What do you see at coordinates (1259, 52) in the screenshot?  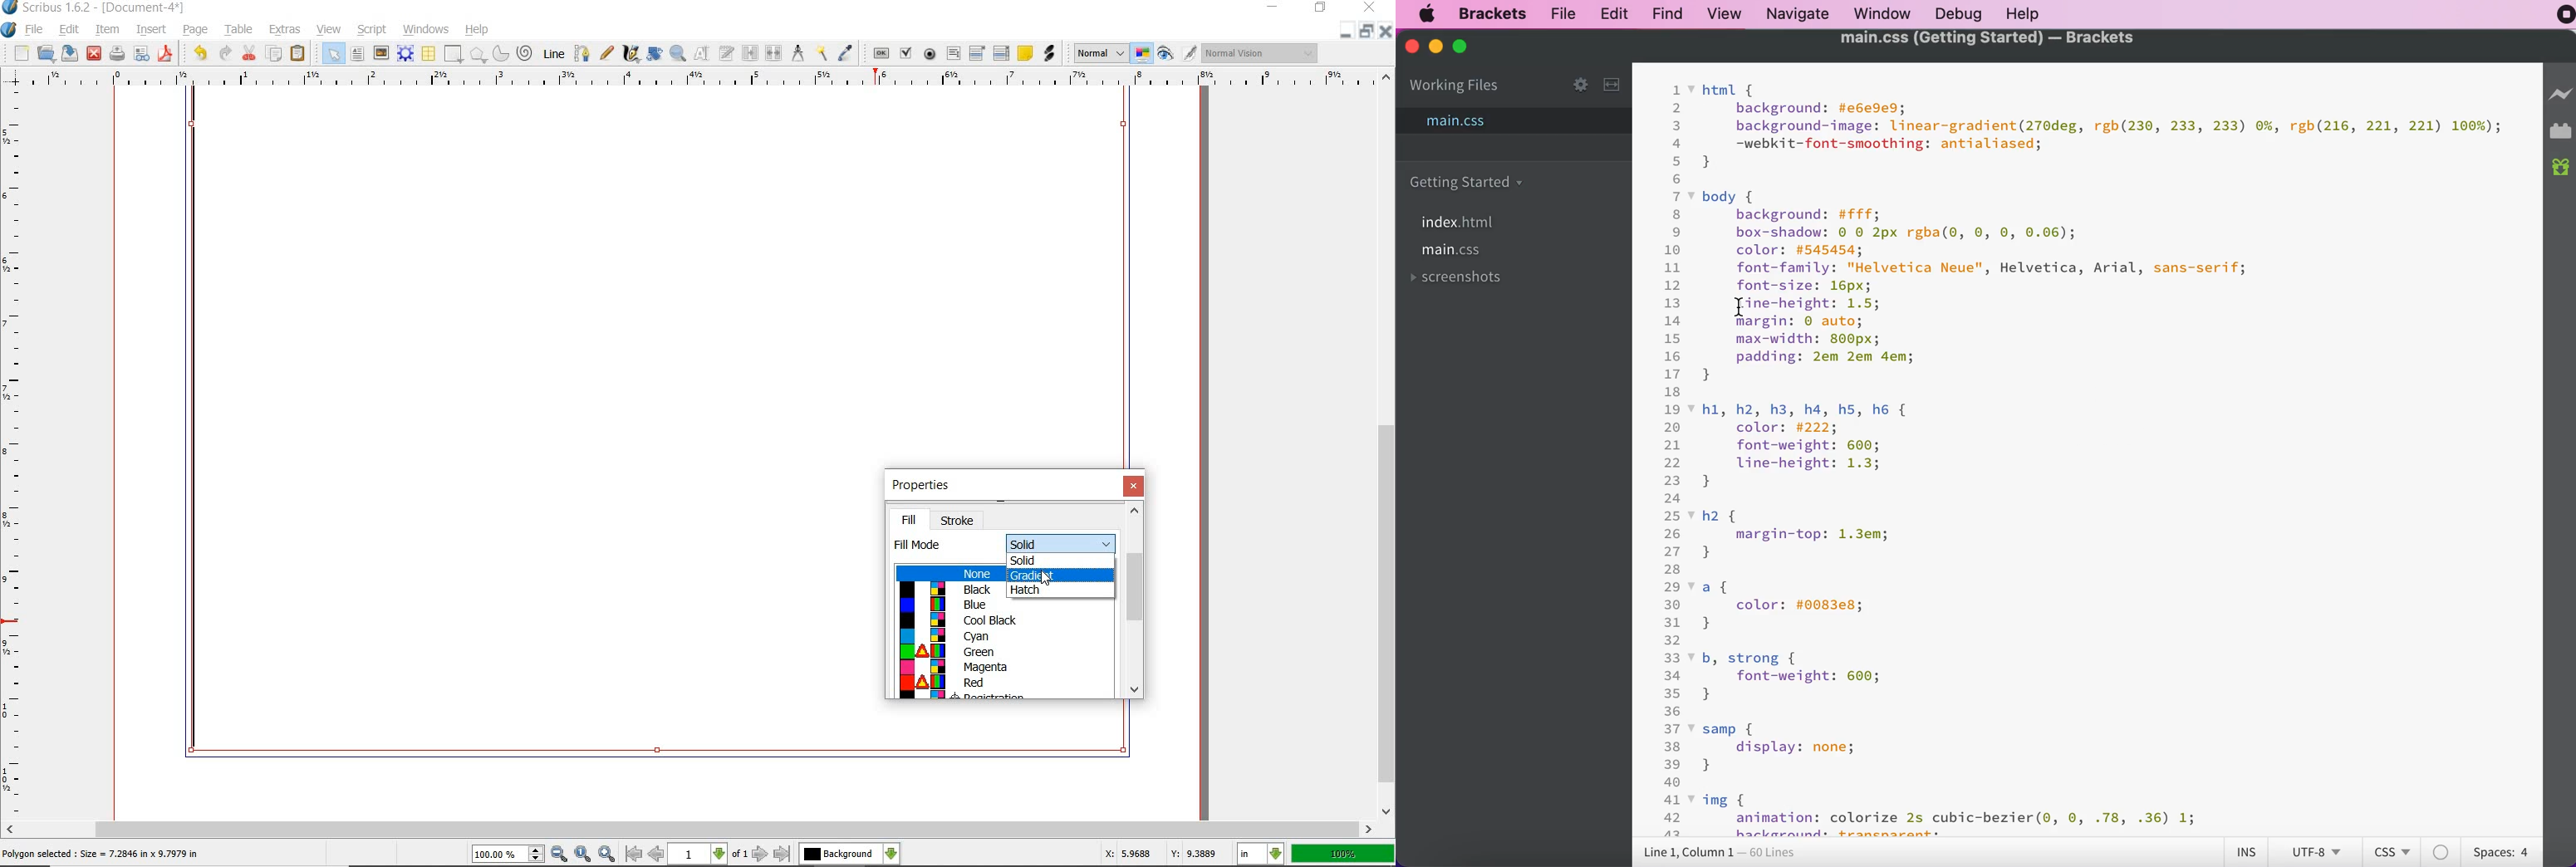 I see `Normal Vision` at bounding box center [1259, 52].